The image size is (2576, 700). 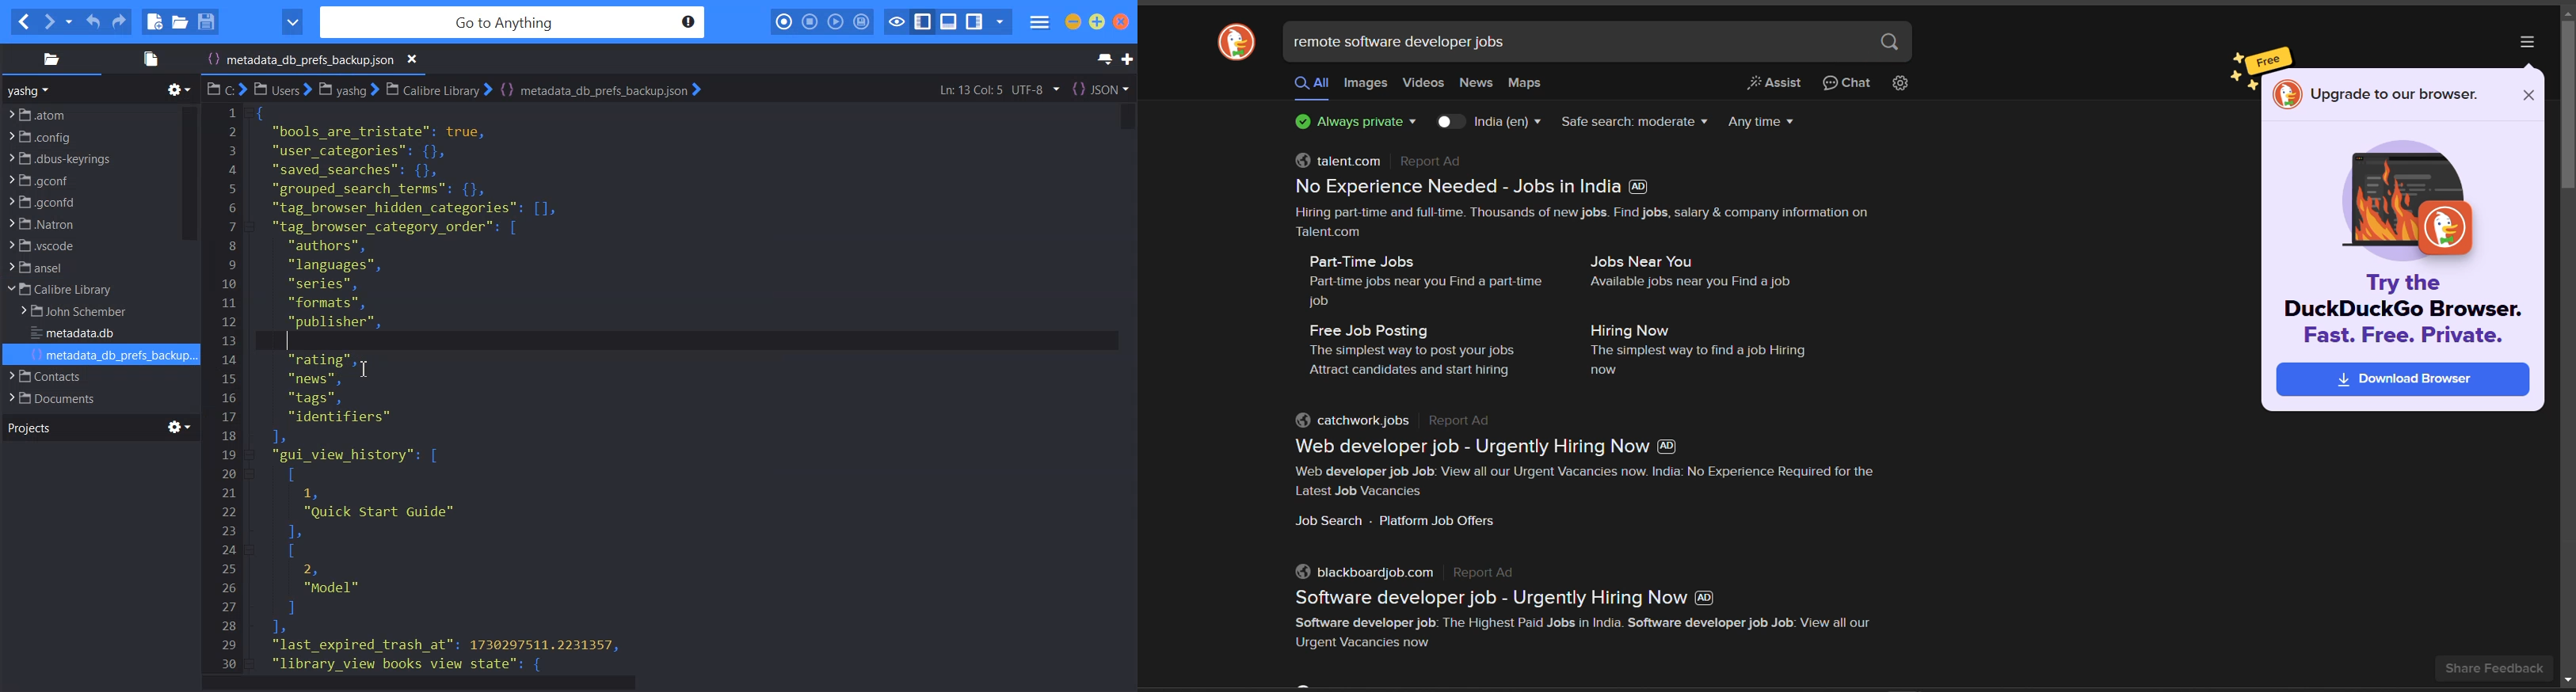 What do you see at coordinates (1578, 221) in the screenshot?
I see `Hiring part-time and full-time. Thousands of new jobs. Find jobs, salary & company information on Talent.com` at bounding box center [1578, 221].